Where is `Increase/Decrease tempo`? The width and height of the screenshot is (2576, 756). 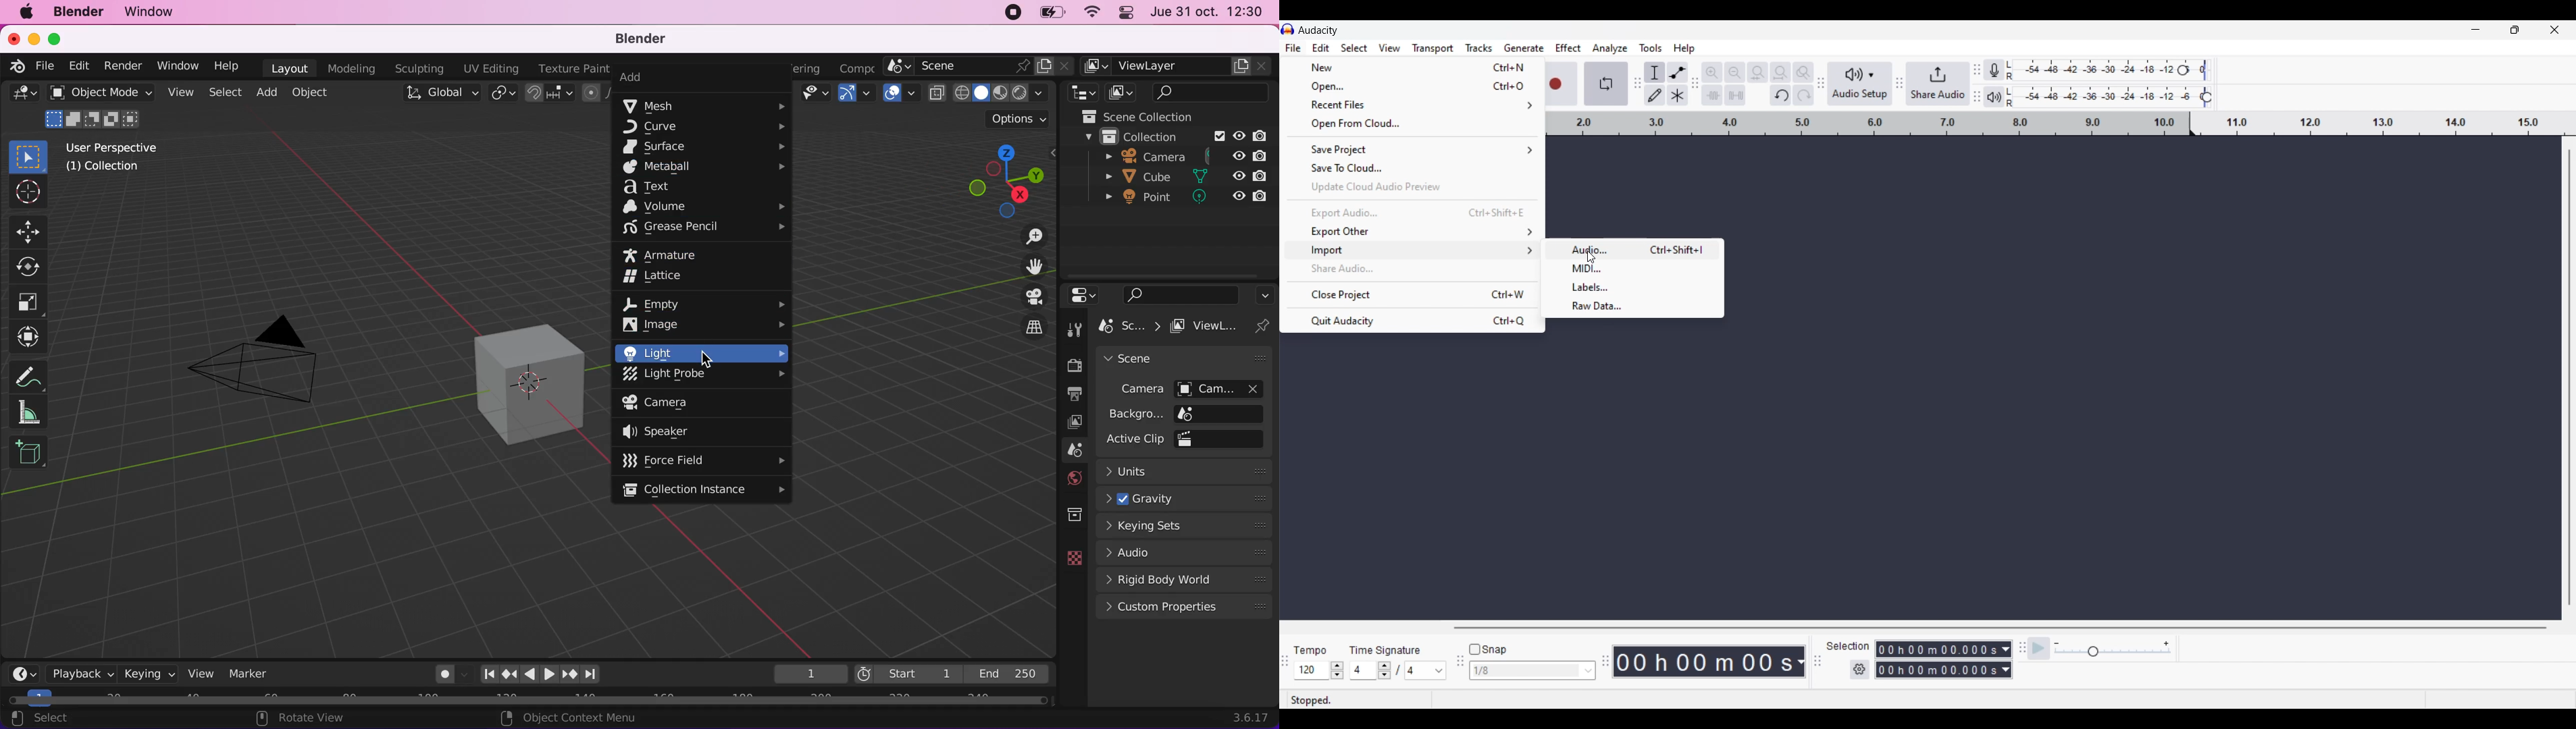
Increase/Decrease tempo is located at coordinates (1337, 670).